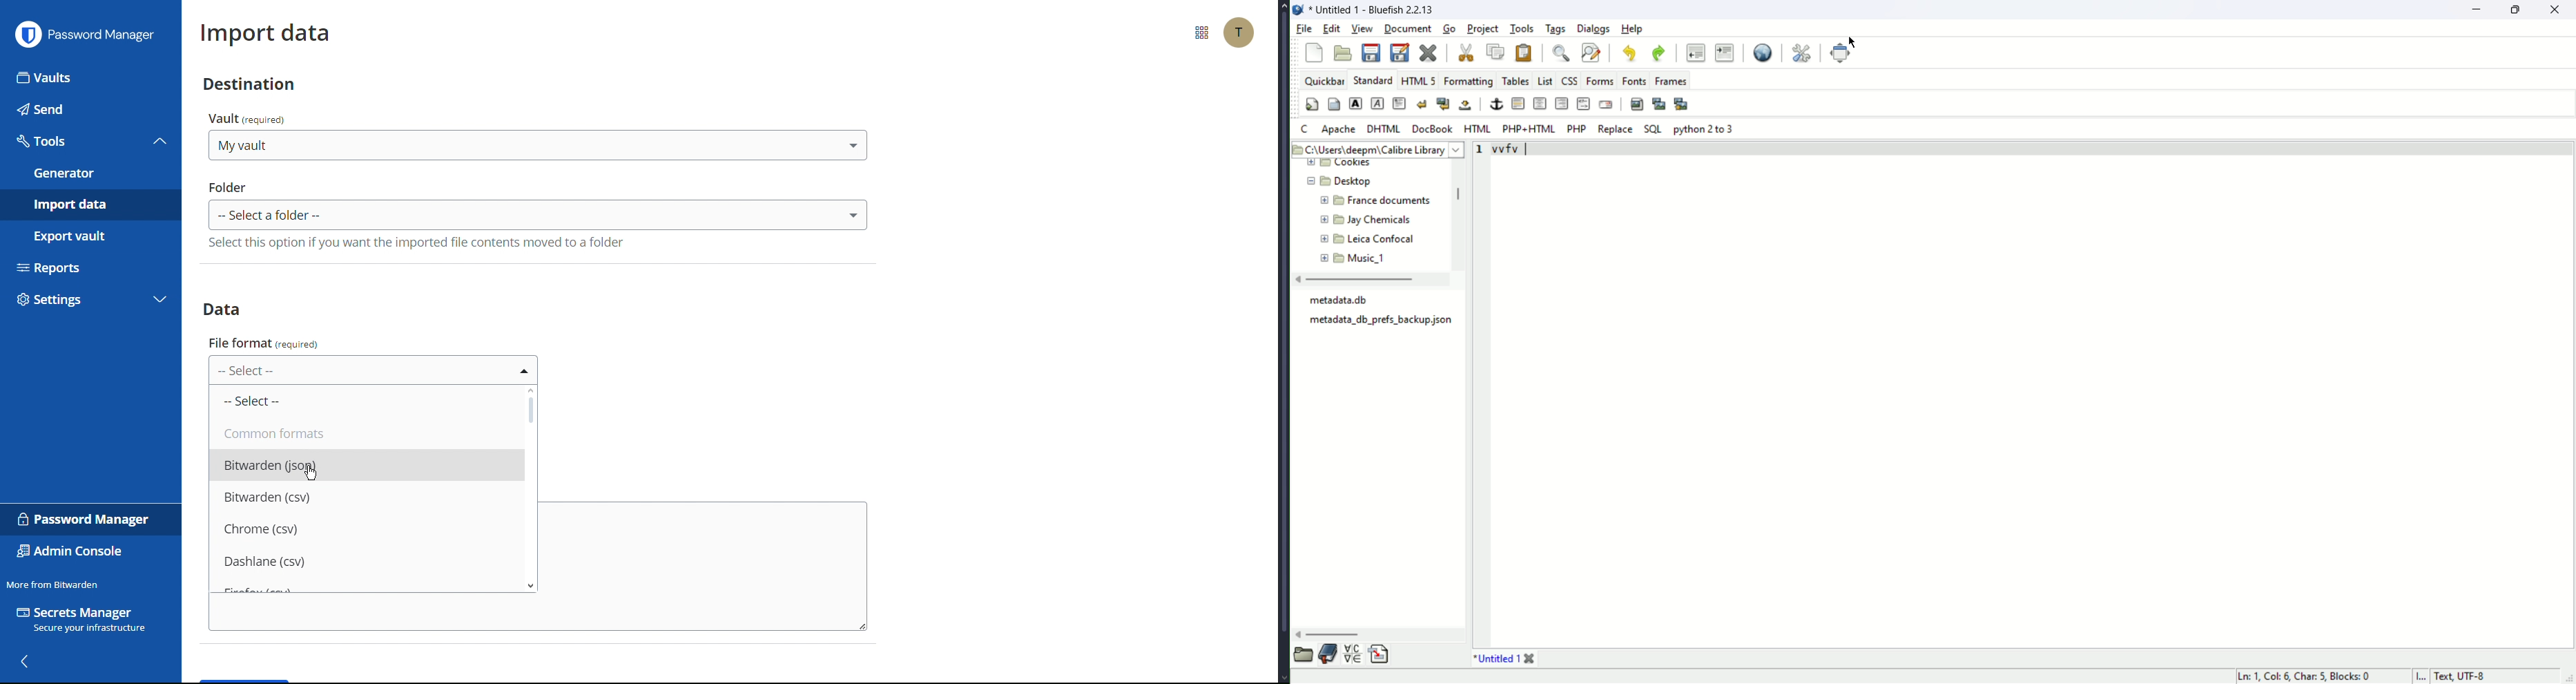 The height and width of the screenshot is (700, 2576). What do you see at coordinates (363, 563) in the screenshot?
I see `Dashlane (csv)` at bounding box center [363, 563].